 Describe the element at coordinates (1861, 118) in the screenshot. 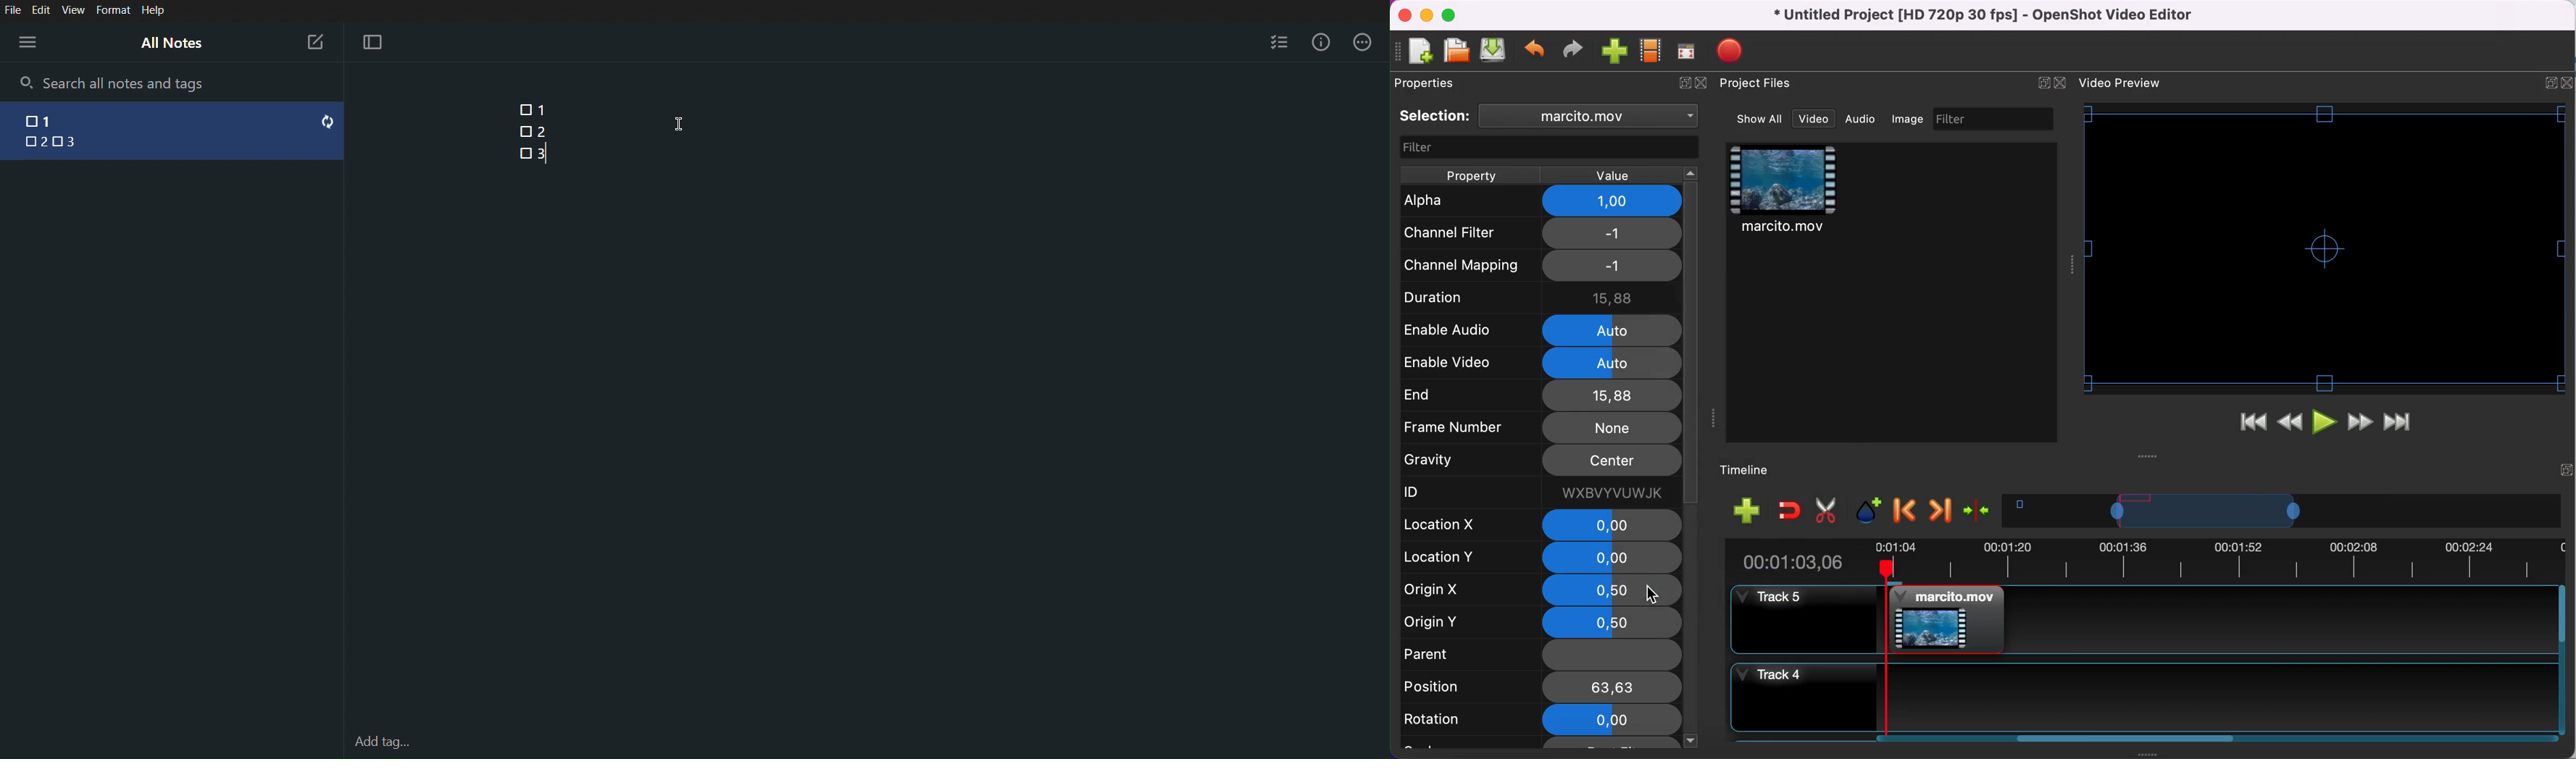

I see `audio` at that location.